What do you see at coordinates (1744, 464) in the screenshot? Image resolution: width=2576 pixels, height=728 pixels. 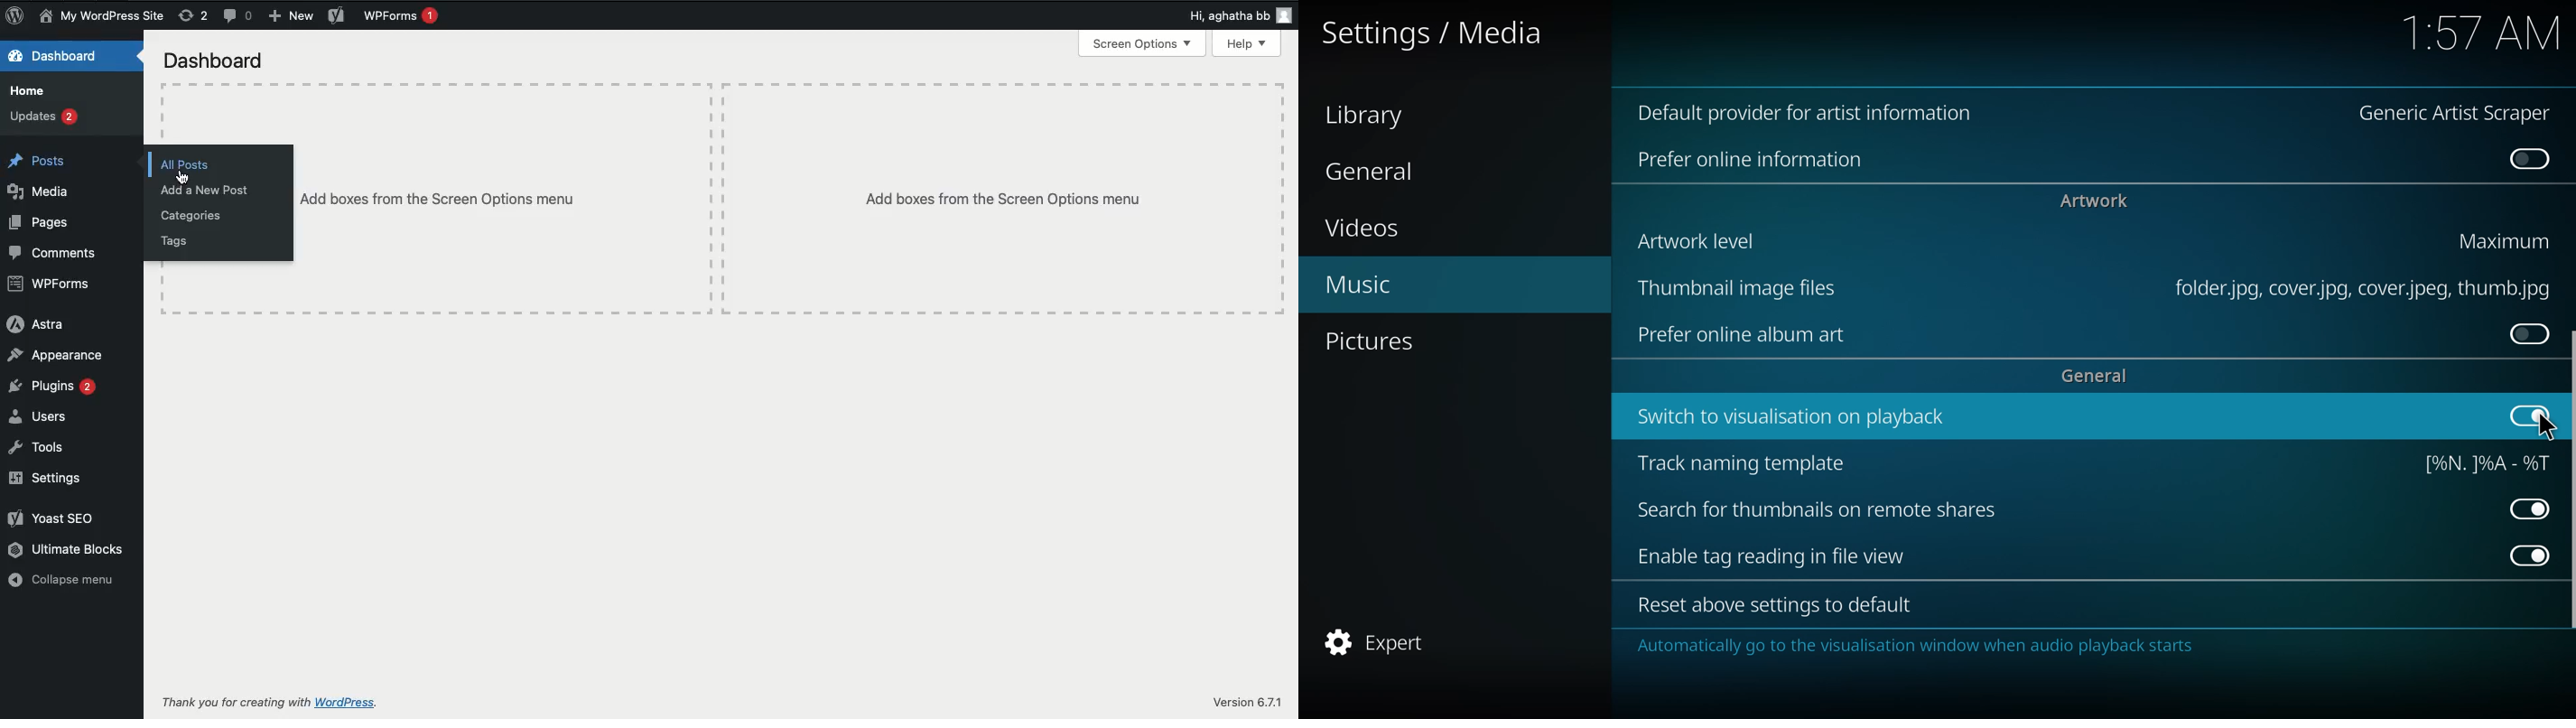 I see `track naming template` at bounding box center [1744, 464].